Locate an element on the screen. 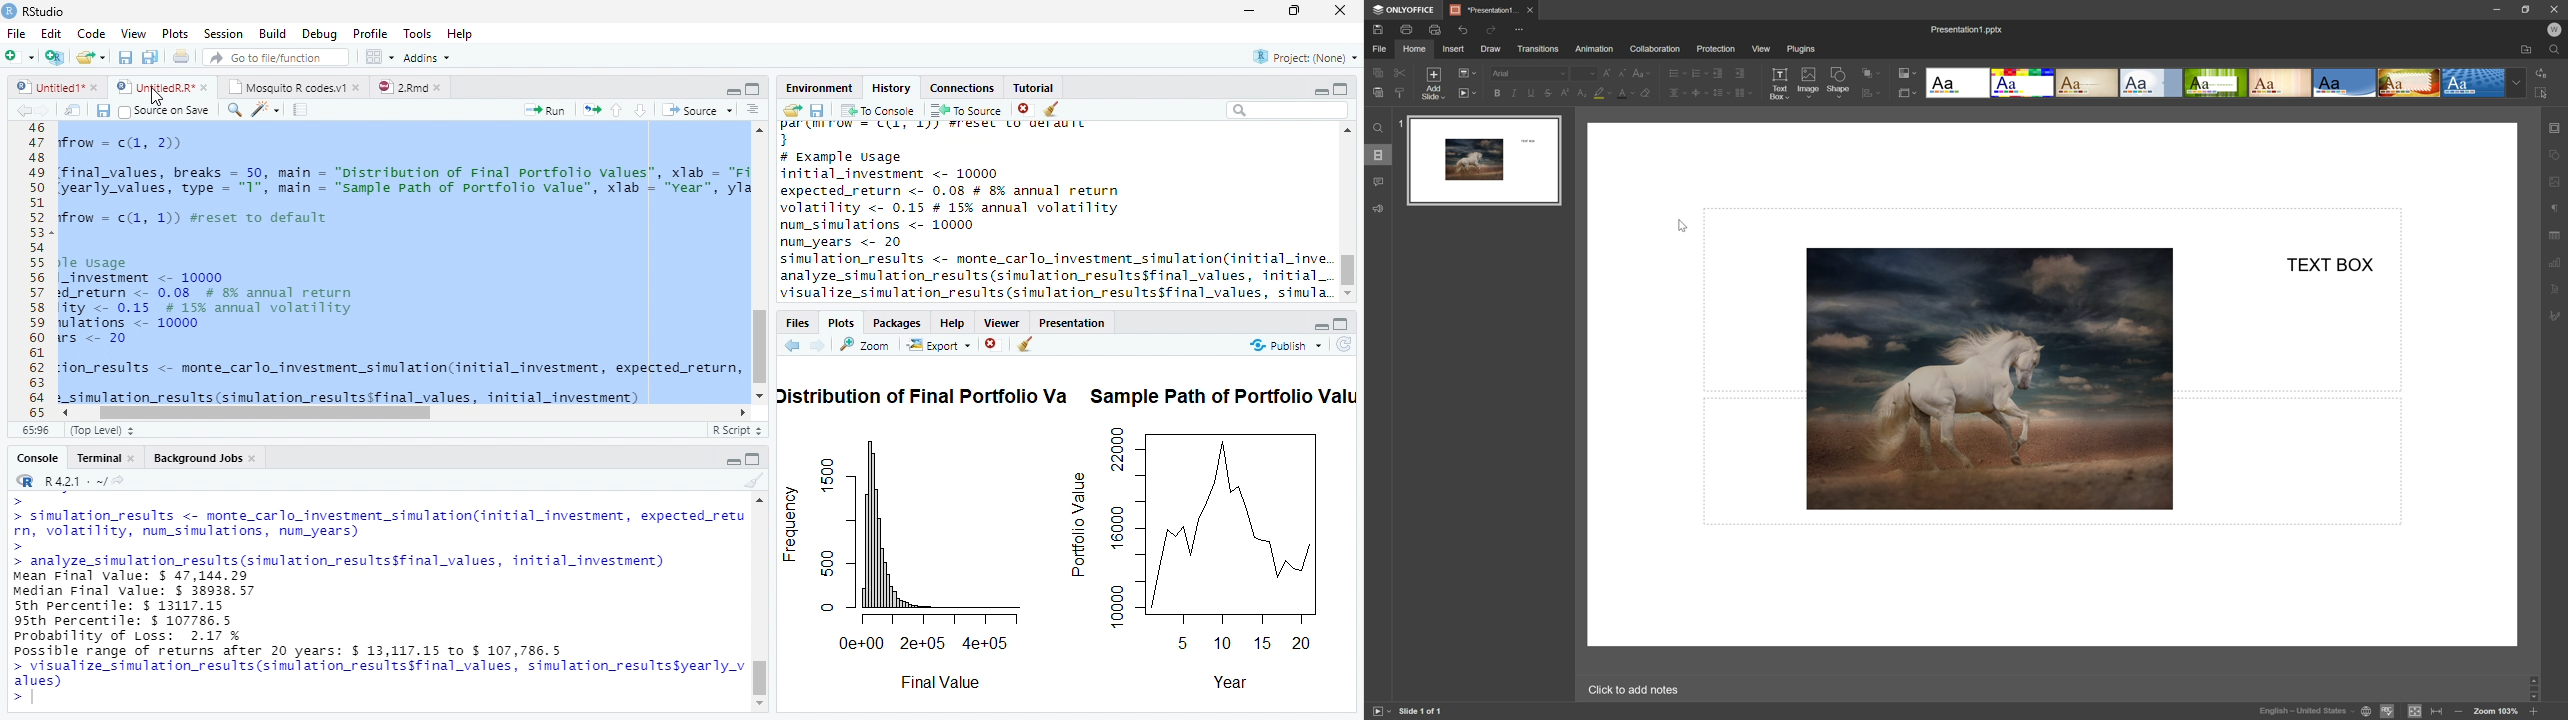 The image size is (2576, 728). Open new file is located at coordinates (19, 56).